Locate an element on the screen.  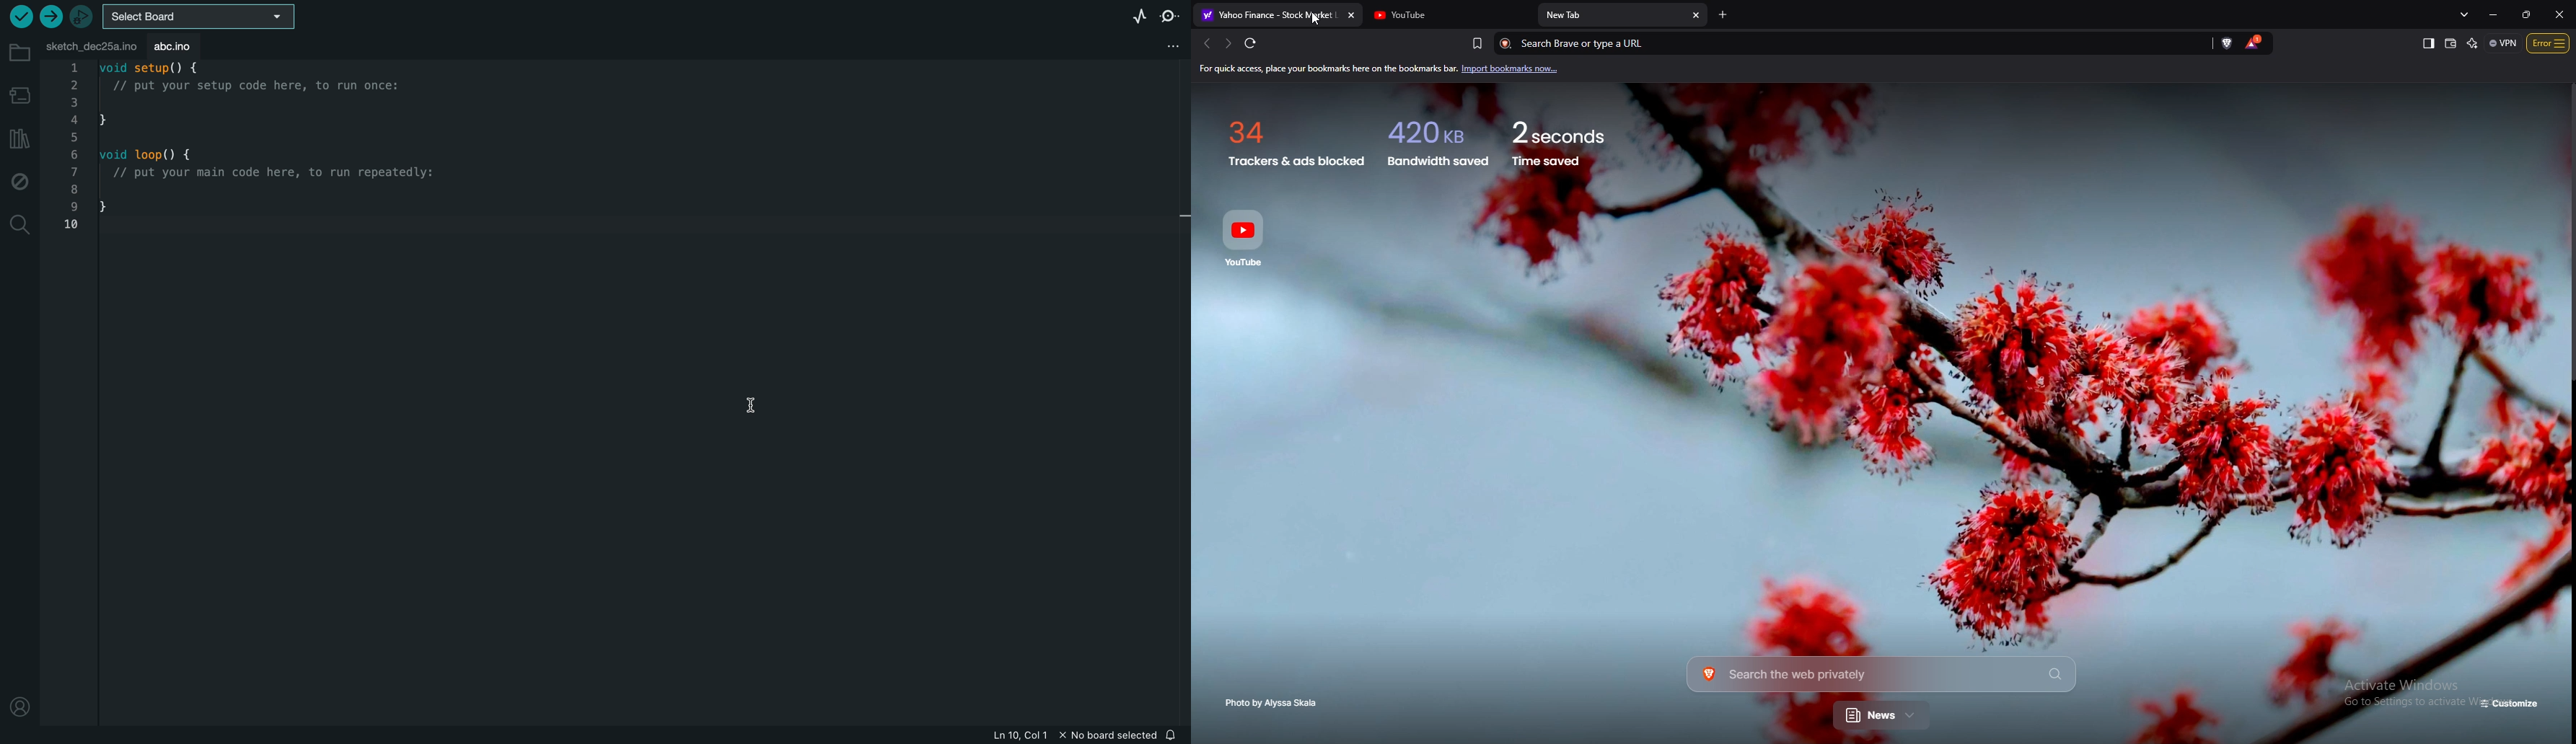
abc.ino is located at coordinates (172, 46).